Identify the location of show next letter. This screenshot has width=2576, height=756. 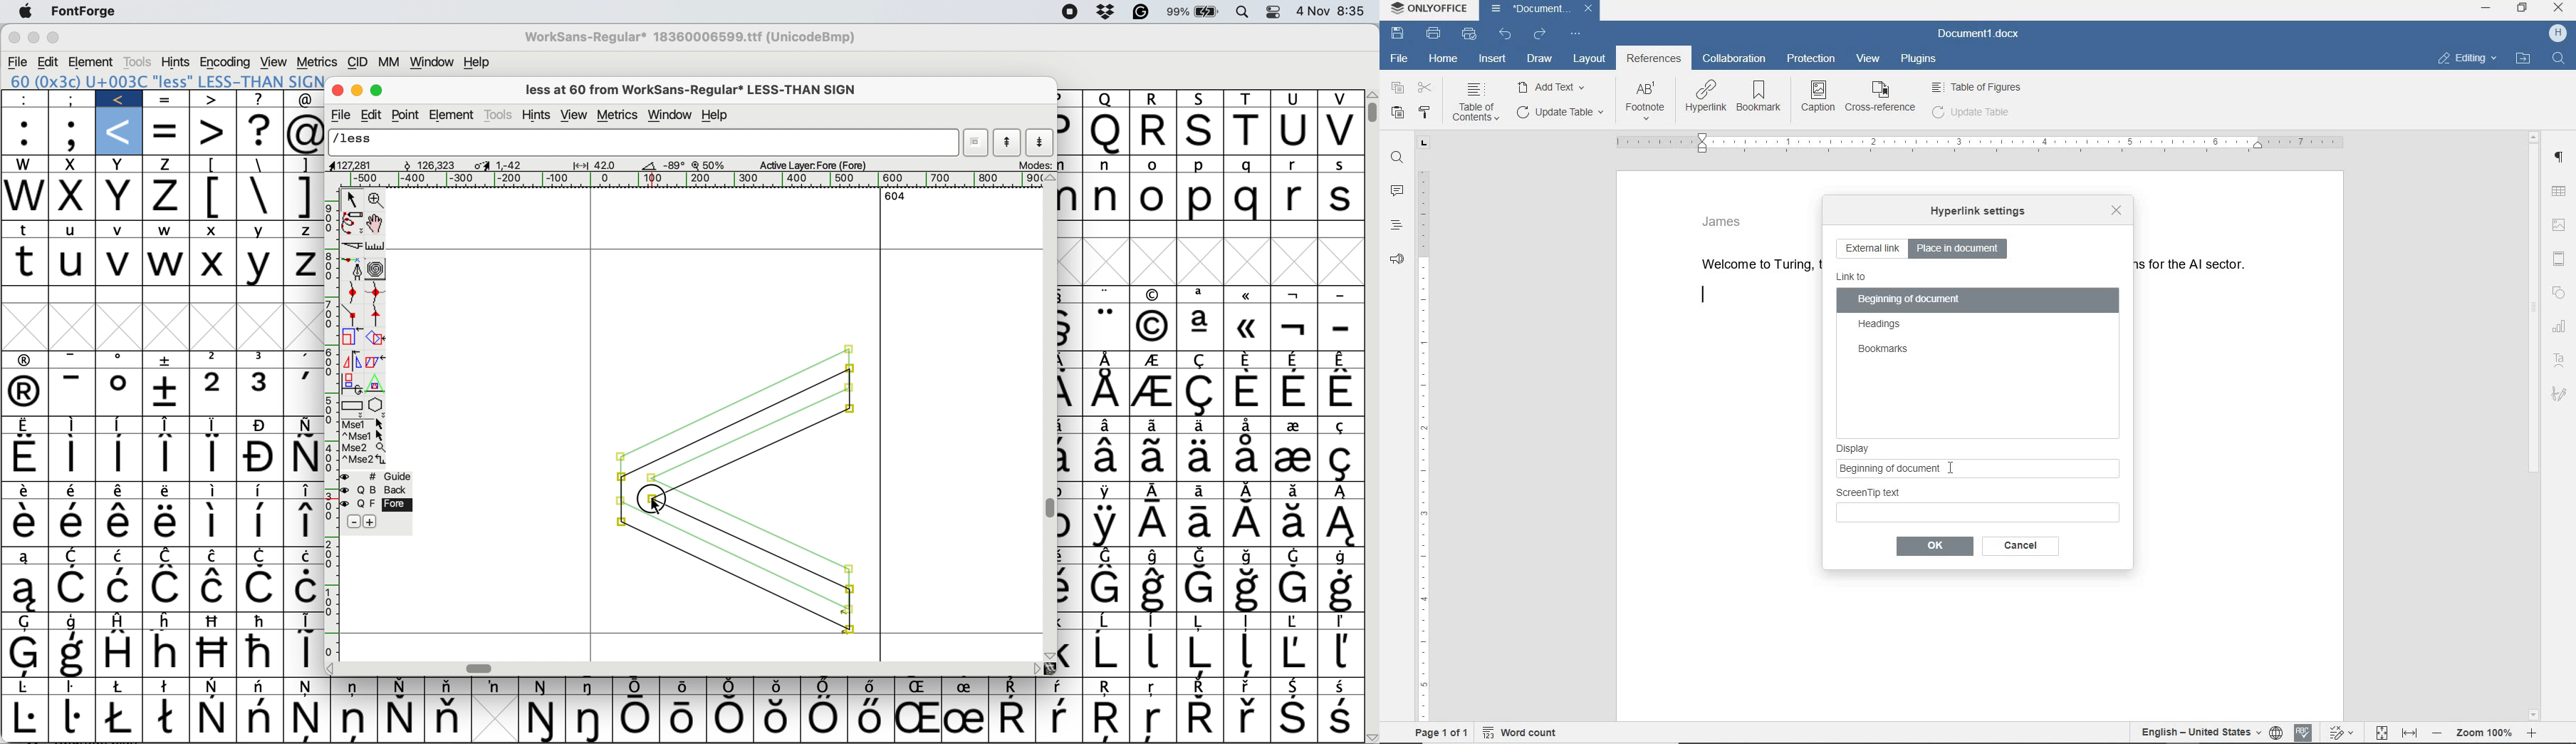
(1041, 143).